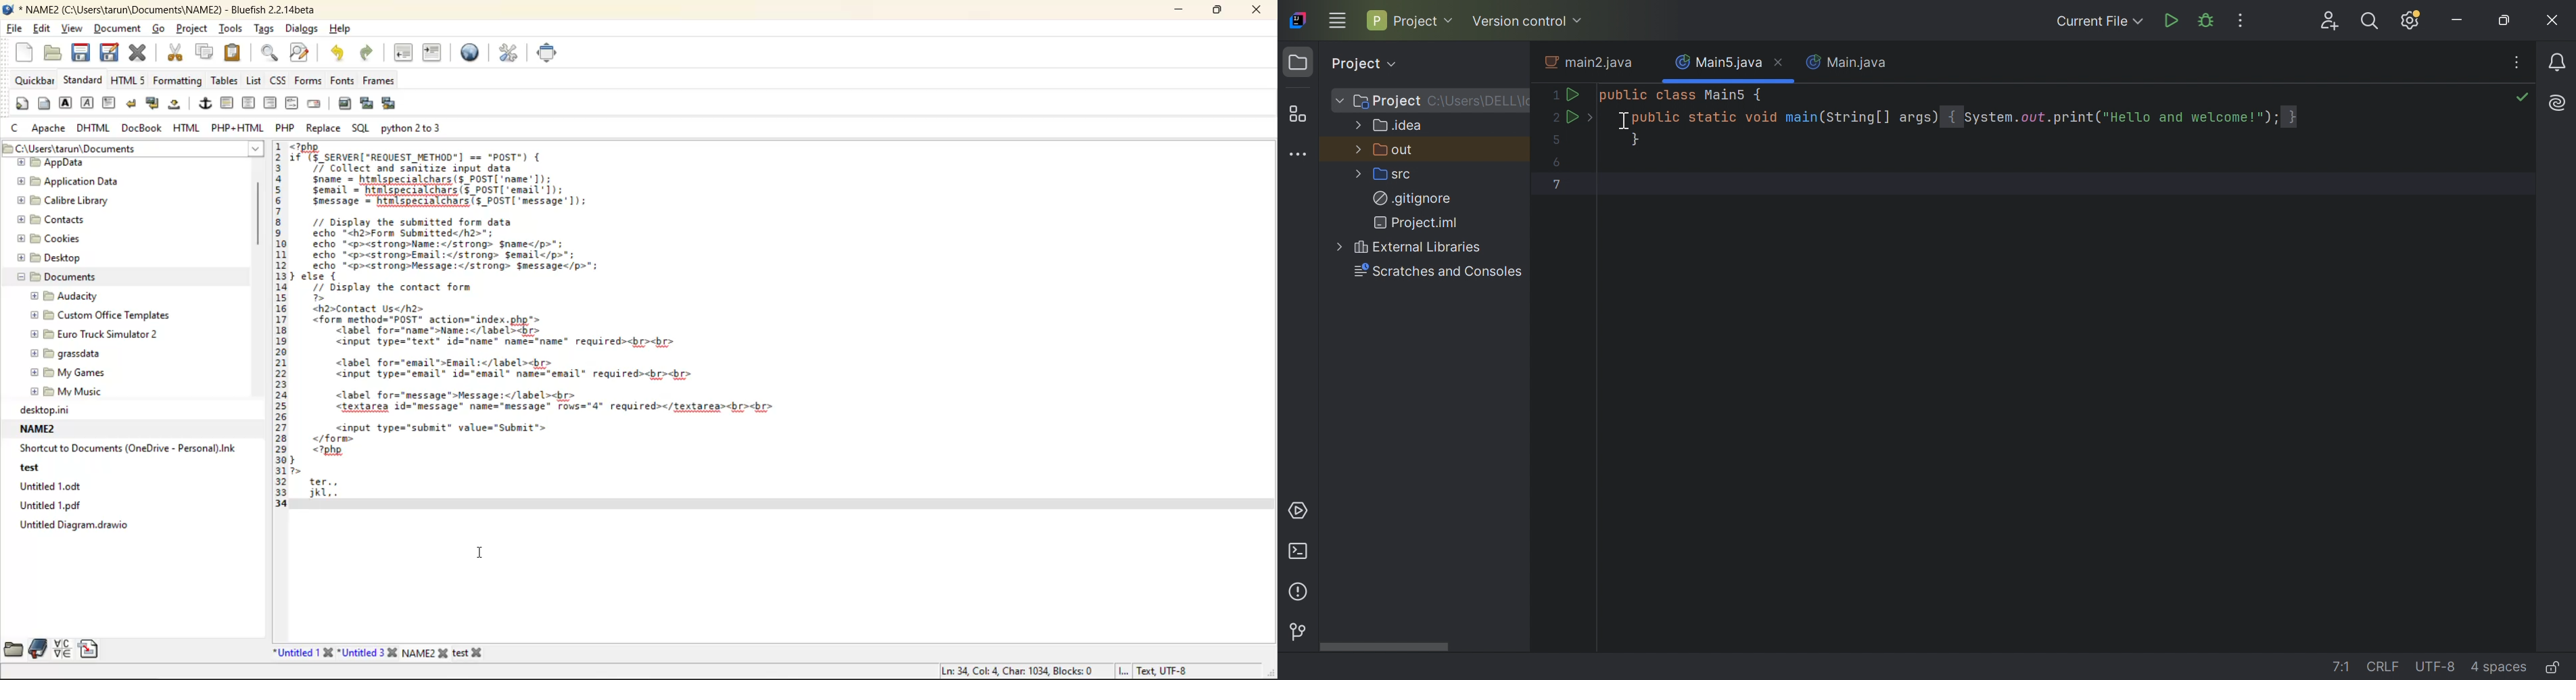 The width and height of the screenshot is (2576, 700). Describe the element at coordinates (239, 128) in the screenshot. I see `php html` at that location.